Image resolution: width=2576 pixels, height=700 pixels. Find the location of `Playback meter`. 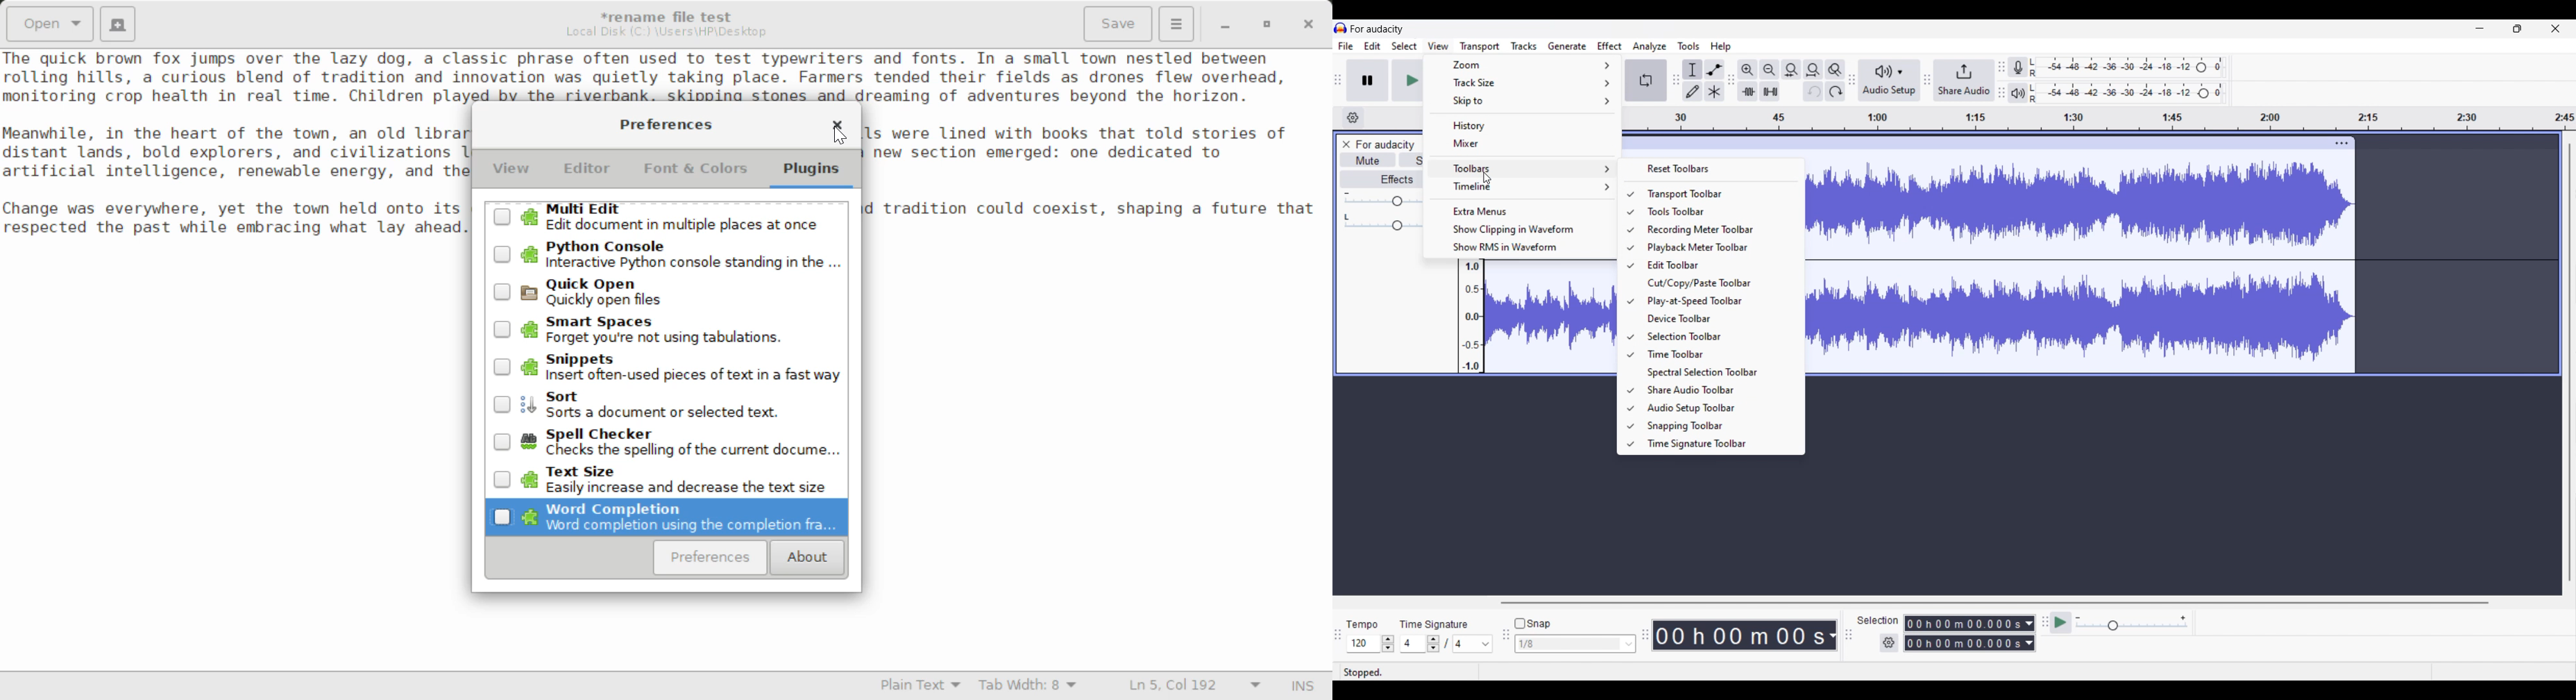

Playback meter is located at coordinates (2018, 93).